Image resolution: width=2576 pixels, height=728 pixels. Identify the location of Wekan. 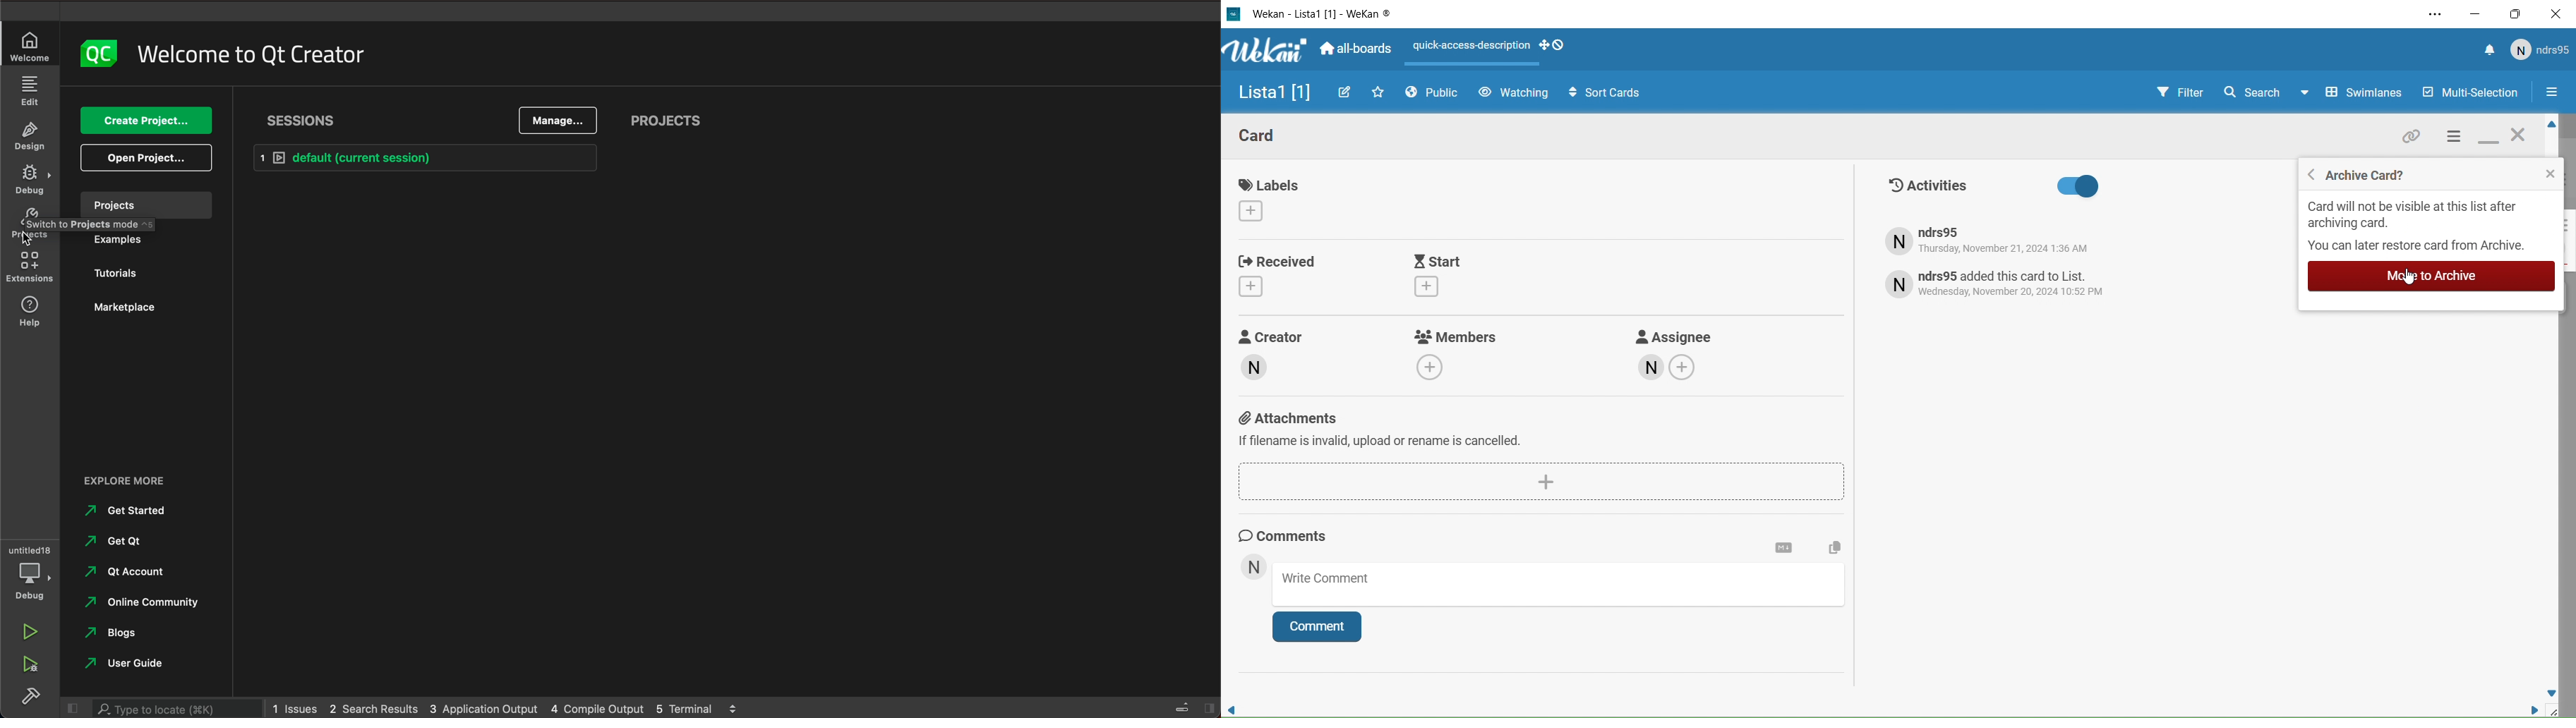
(1267, 54).